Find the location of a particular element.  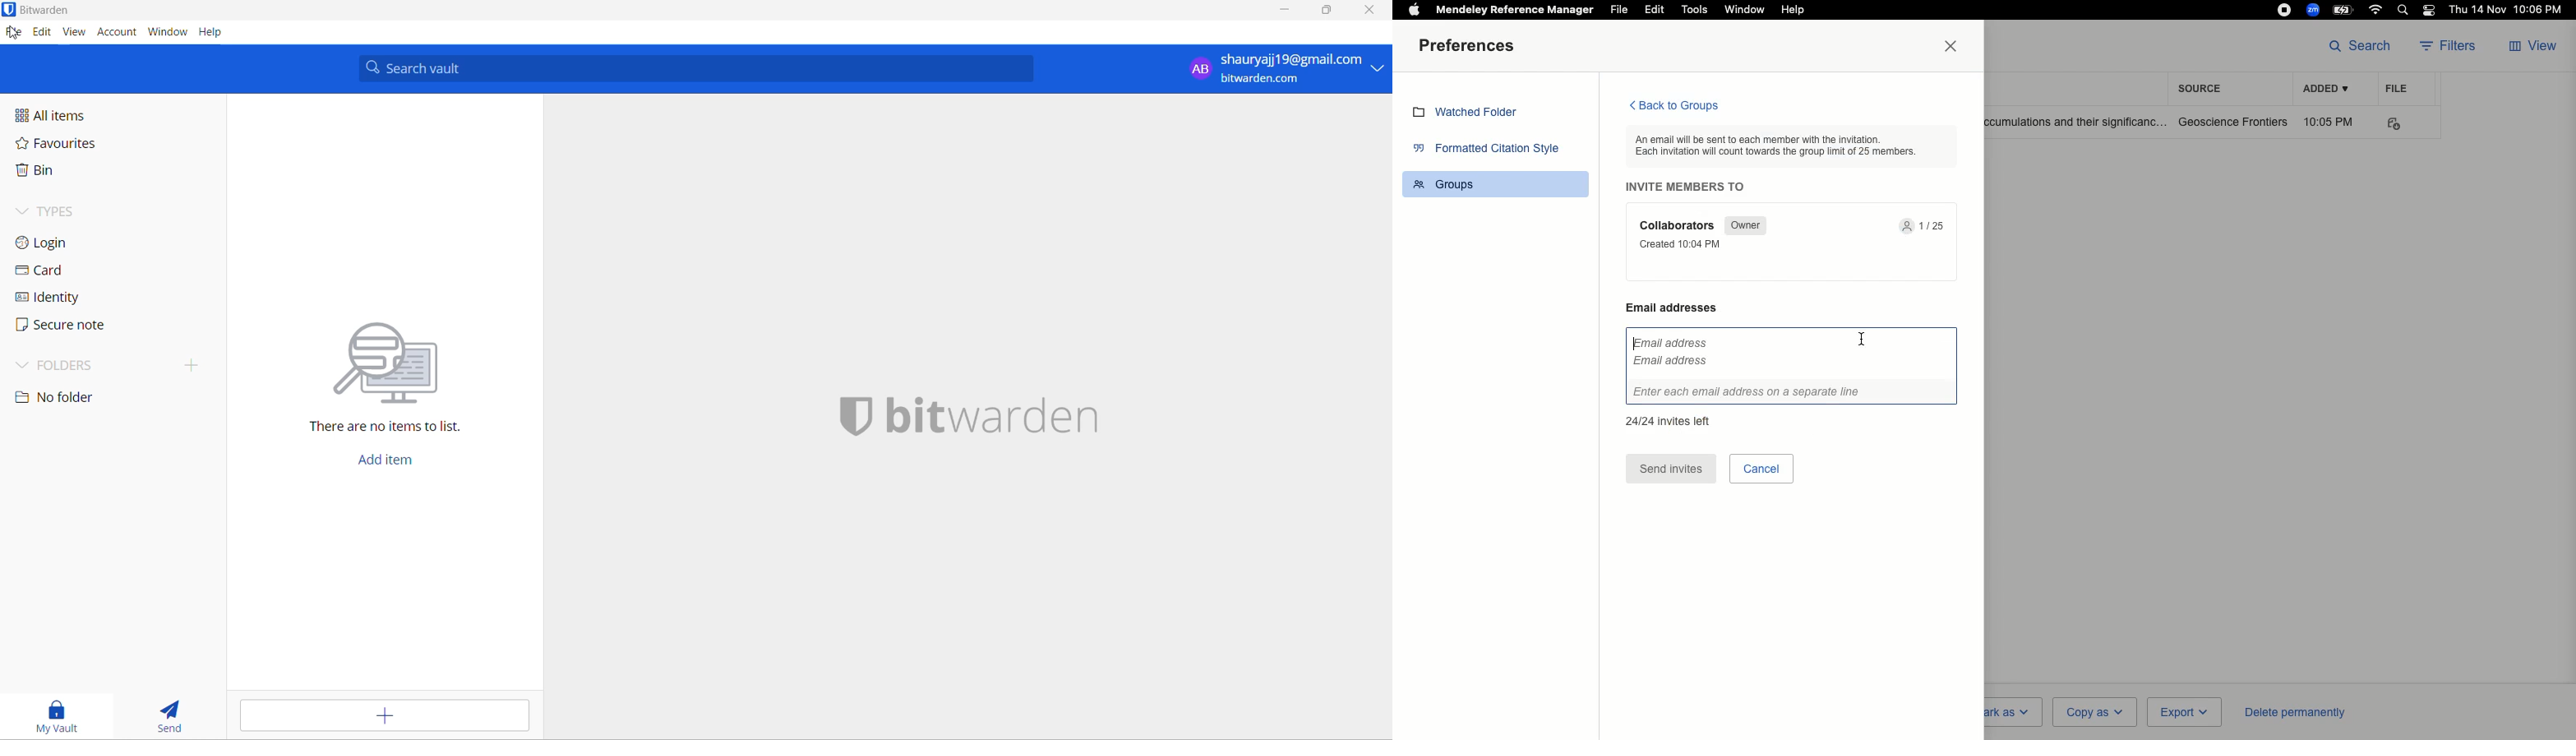

Back to groups is located at coordinates (1673, 107).